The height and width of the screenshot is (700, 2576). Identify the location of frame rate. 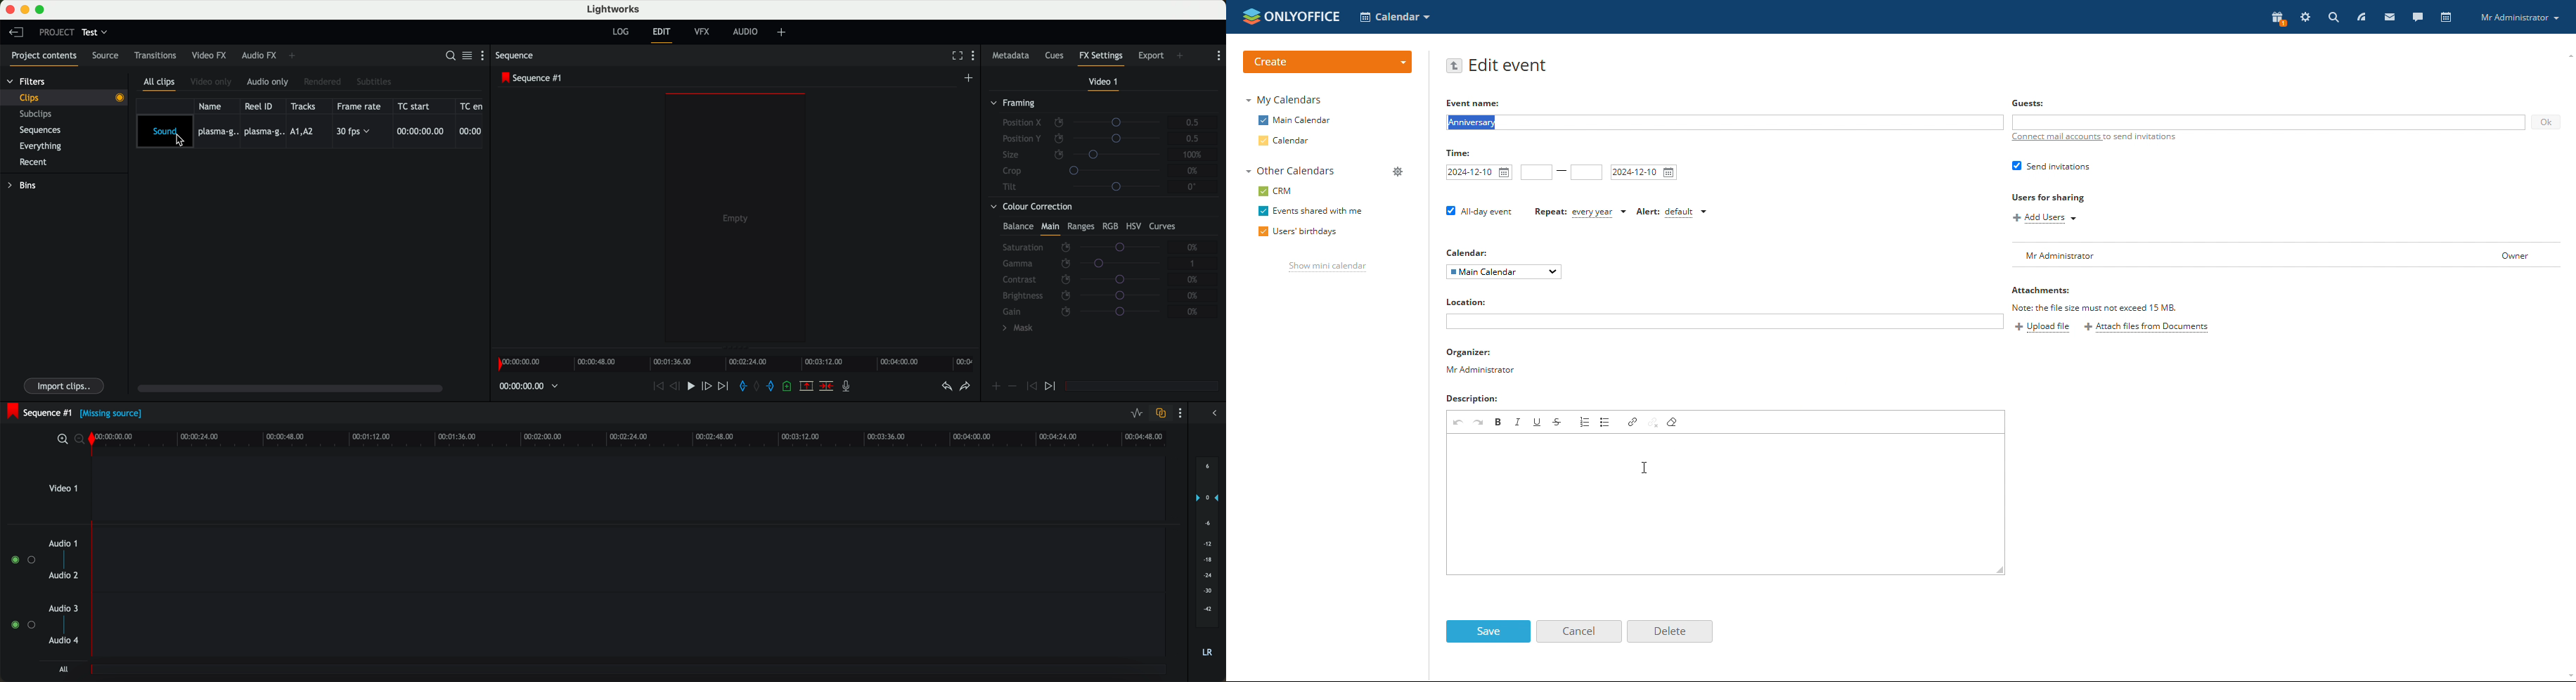
(361, 106).